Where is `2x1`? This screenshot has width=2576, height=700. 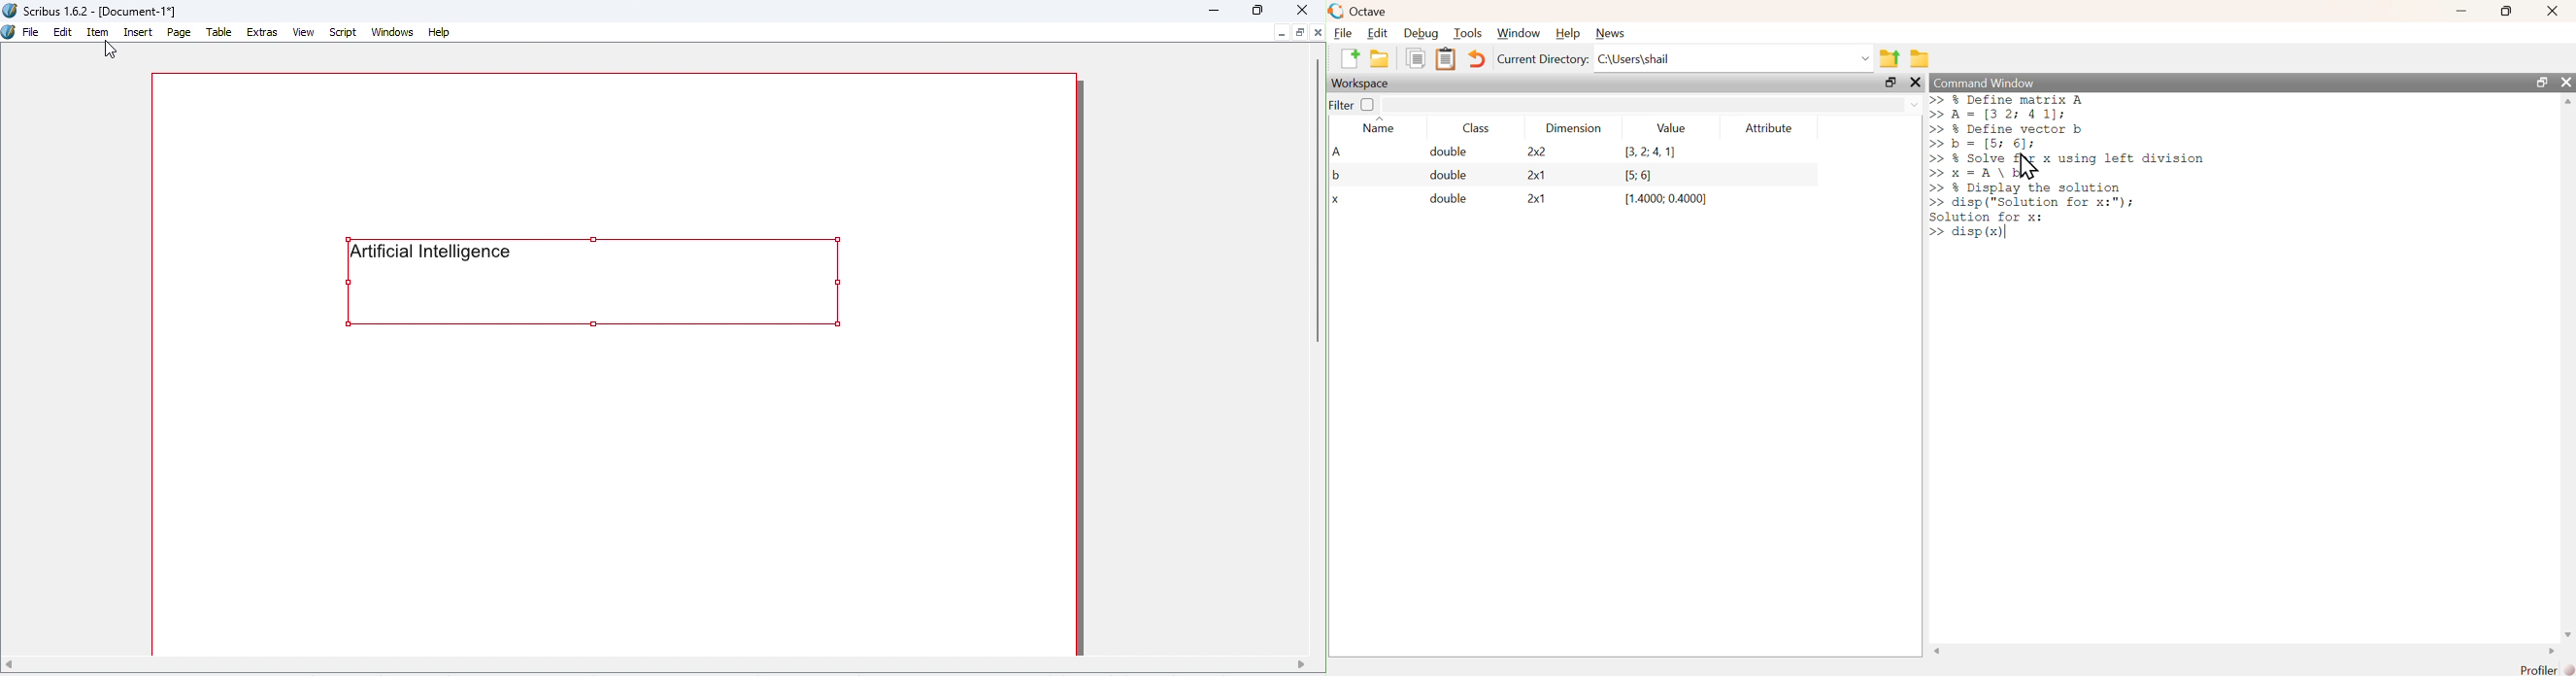 2x1 is located at coordinates (1528, 175).